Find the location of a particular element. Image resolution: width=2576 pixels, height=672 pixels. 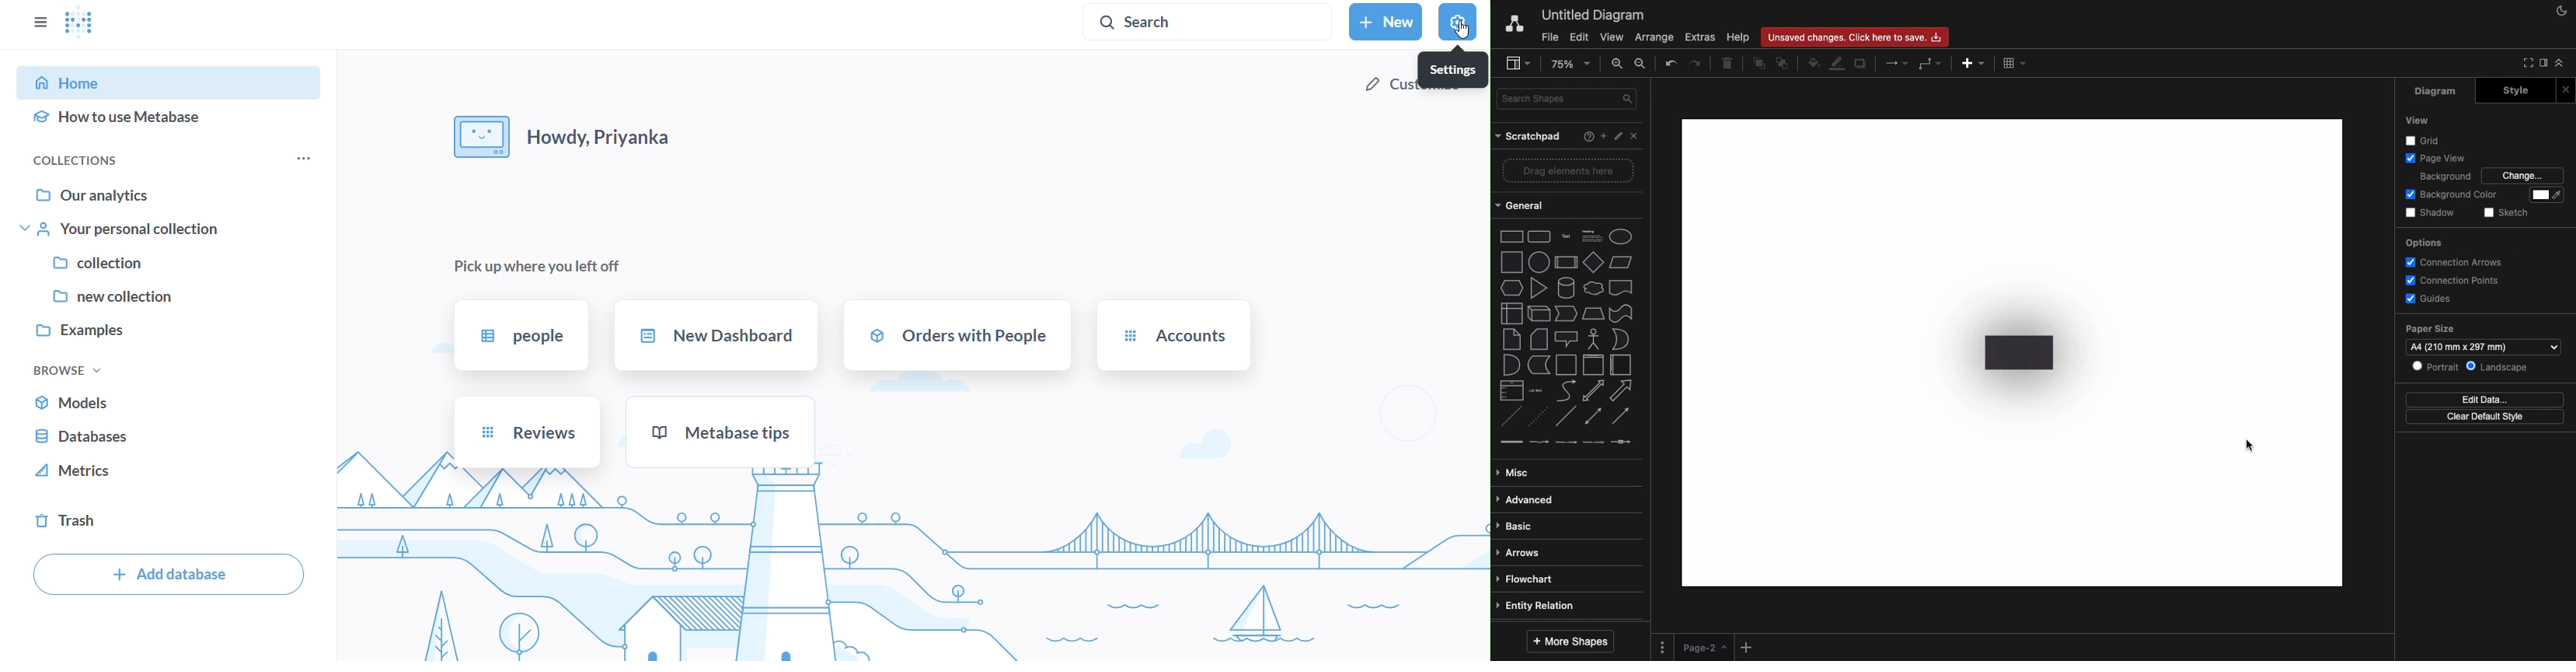

logo is located at coordinates (85, 23).